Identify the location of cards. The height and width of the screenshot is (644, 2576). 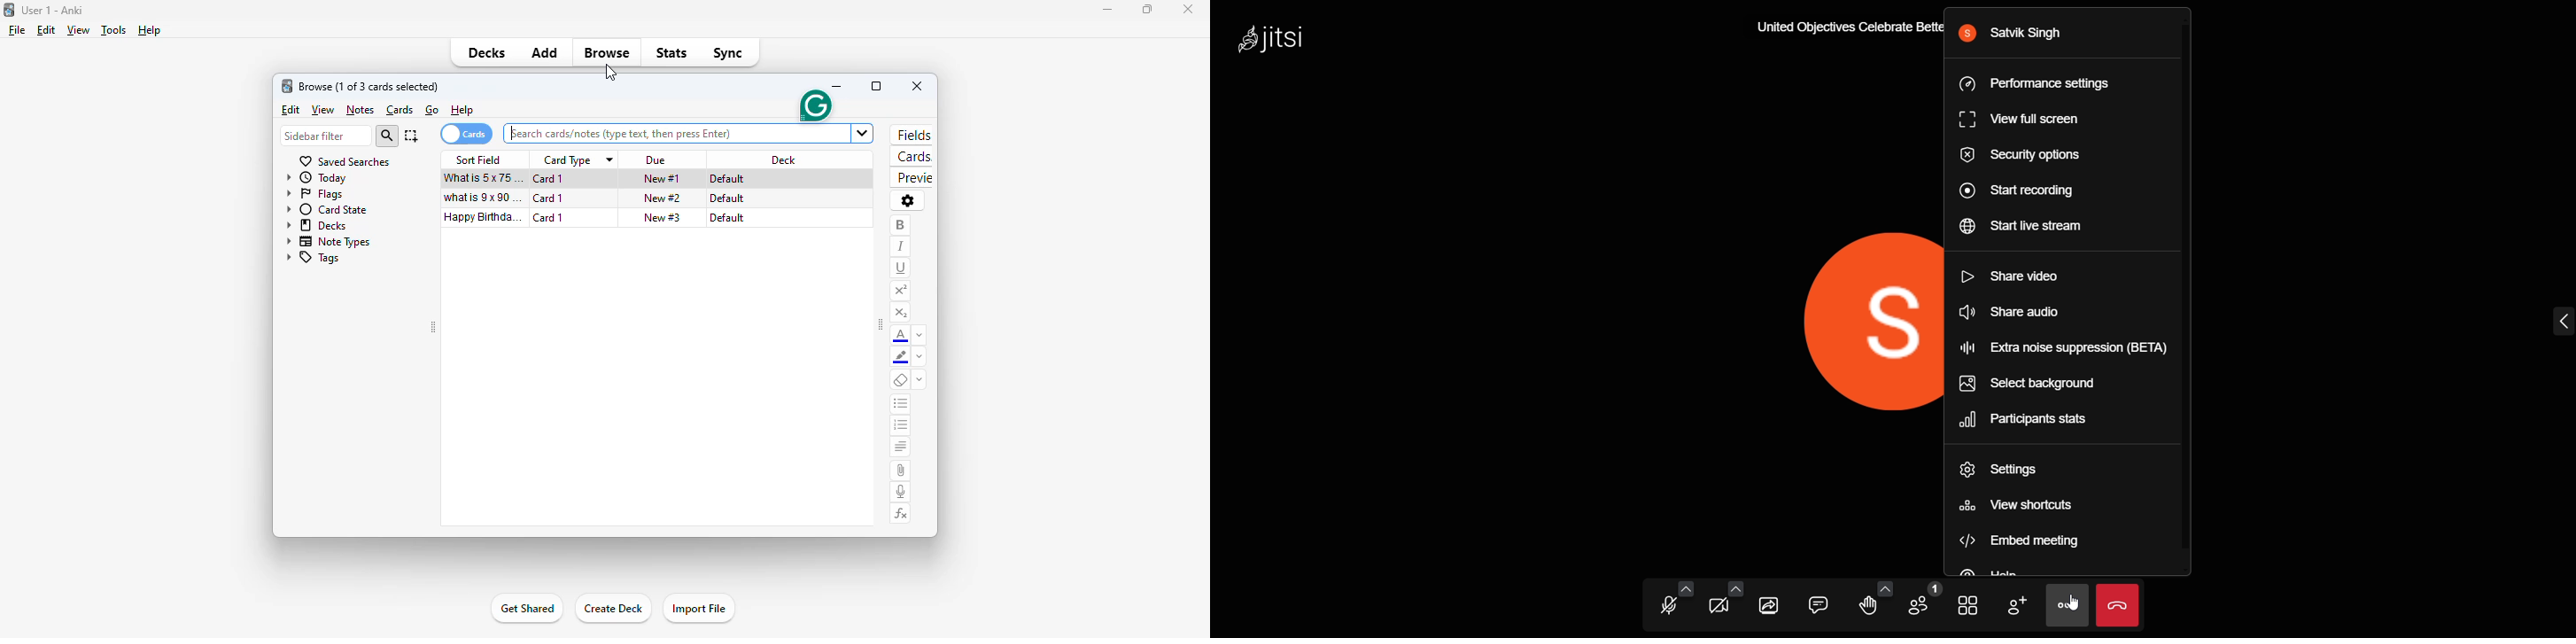
(911, 156).